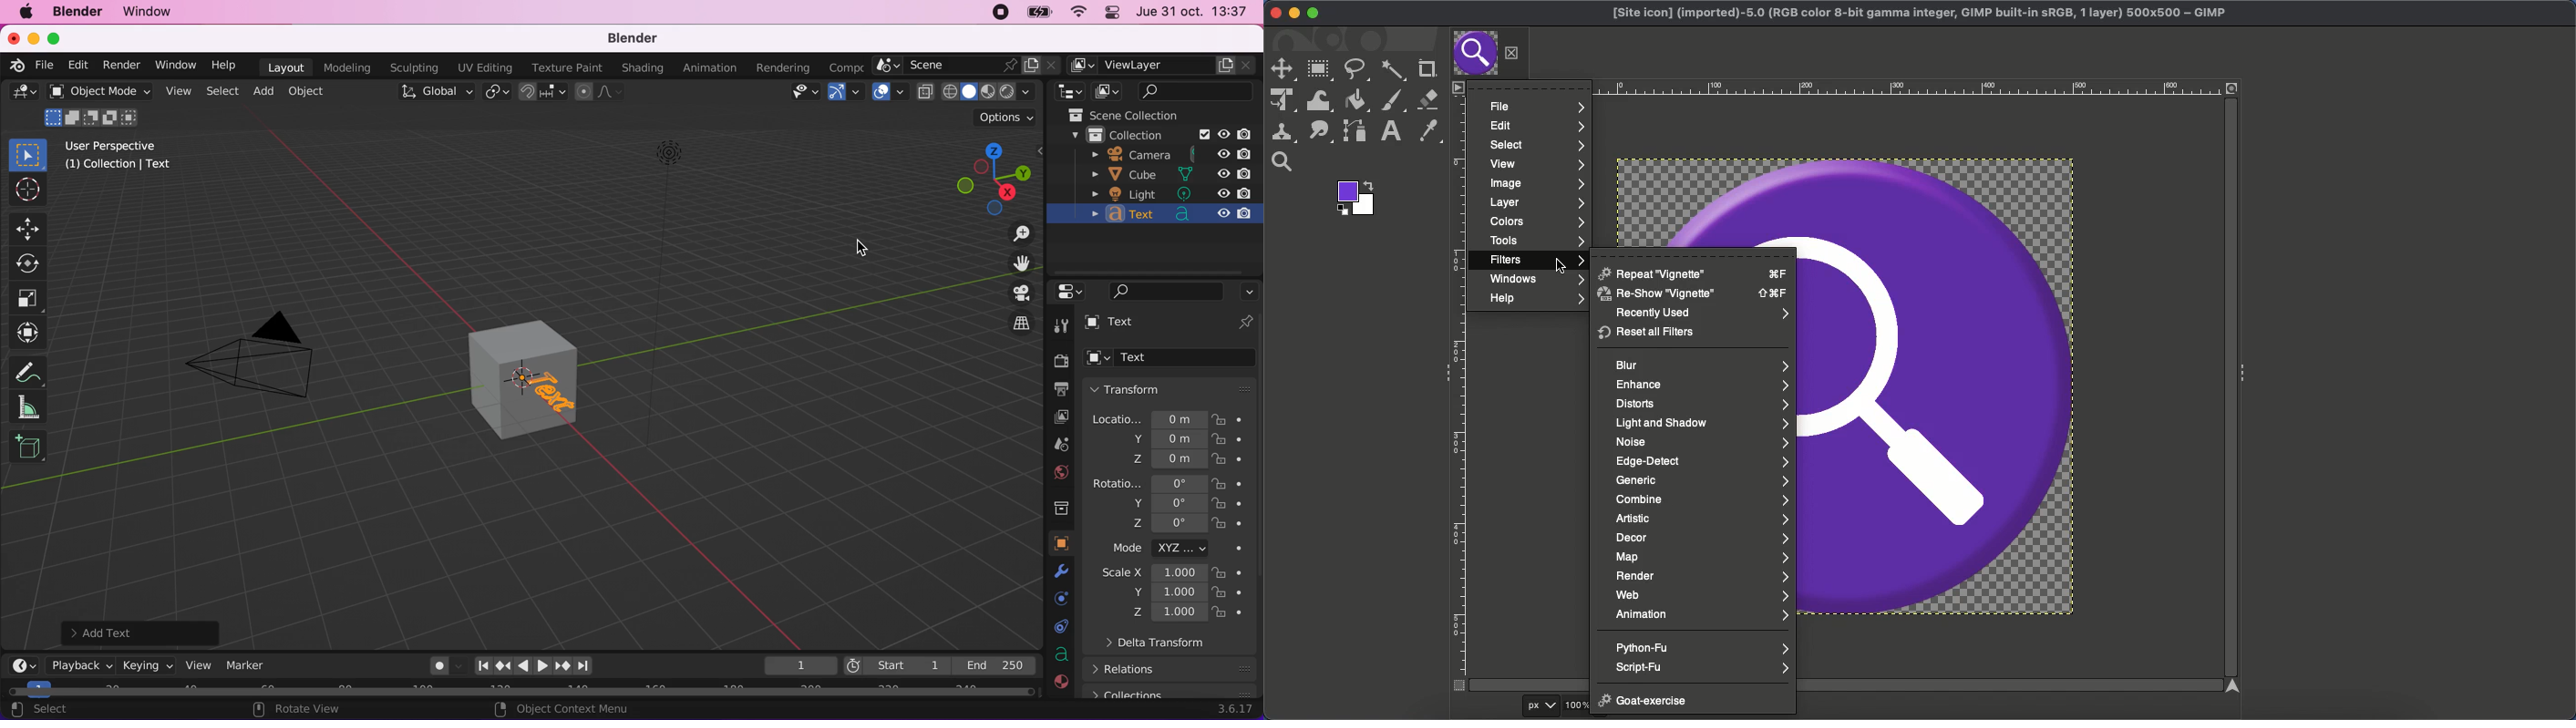 The height and width of the screenshot is (728, 2576). Describe the element at coordinates (1702, 576) in the screenshot. I see `Render` at that location.